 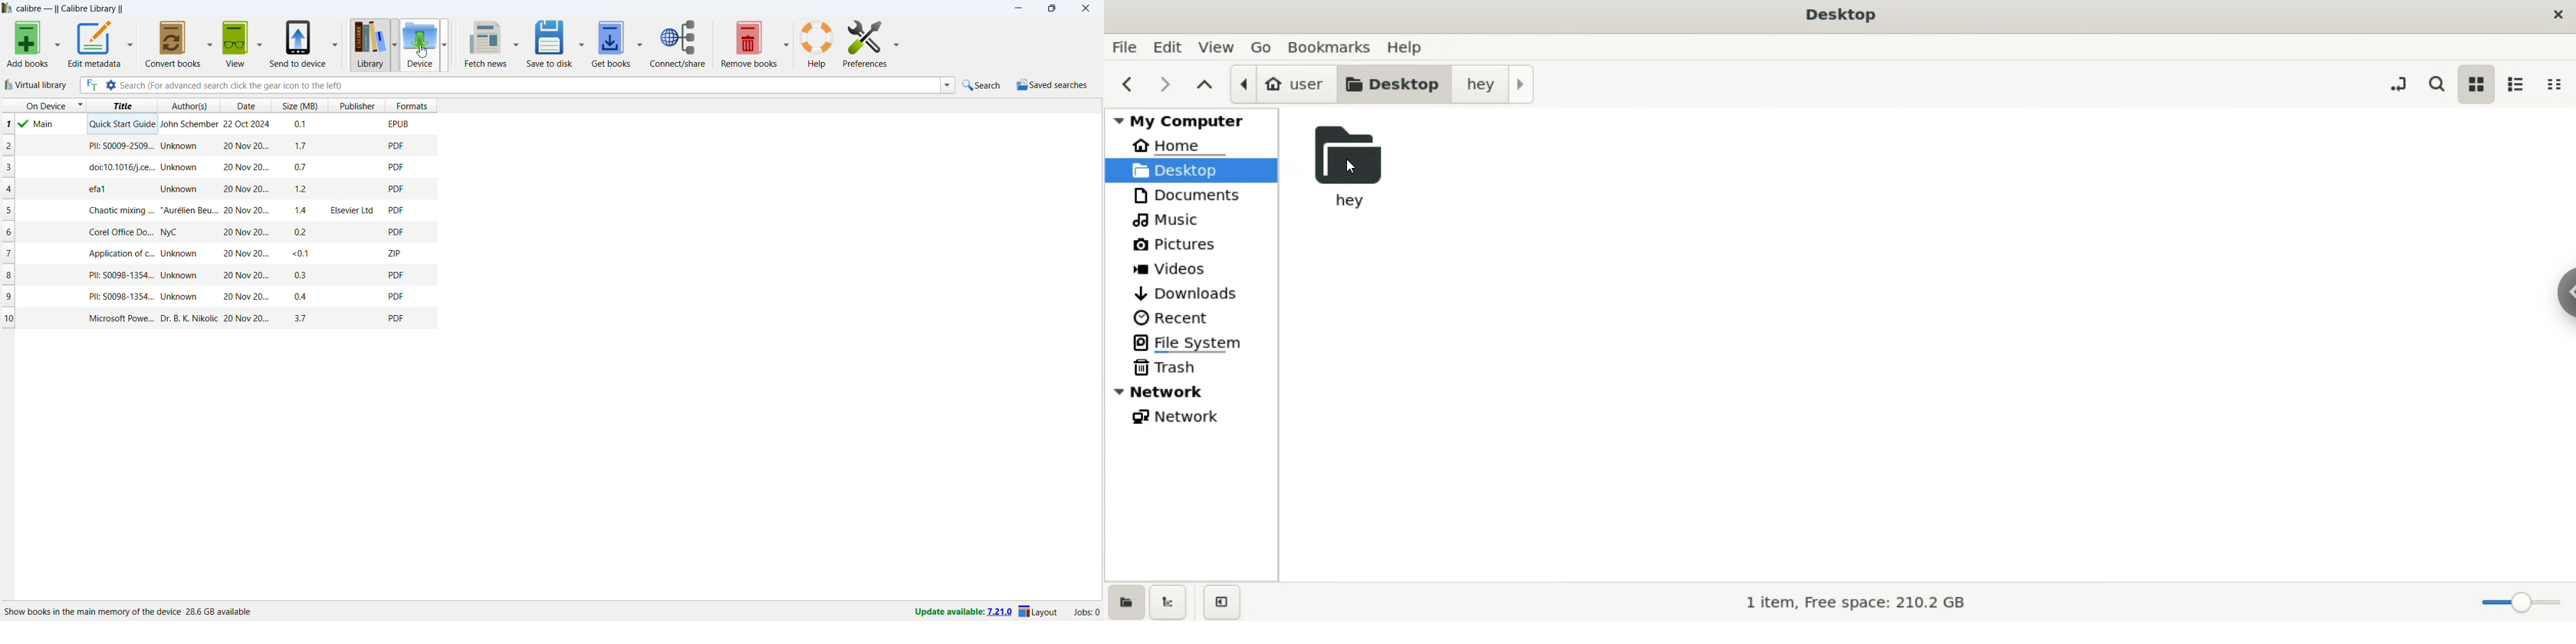 What do you see at coordinates (394, 45) in the screenshot?
I see `library options` at bounding box center [394, 45].